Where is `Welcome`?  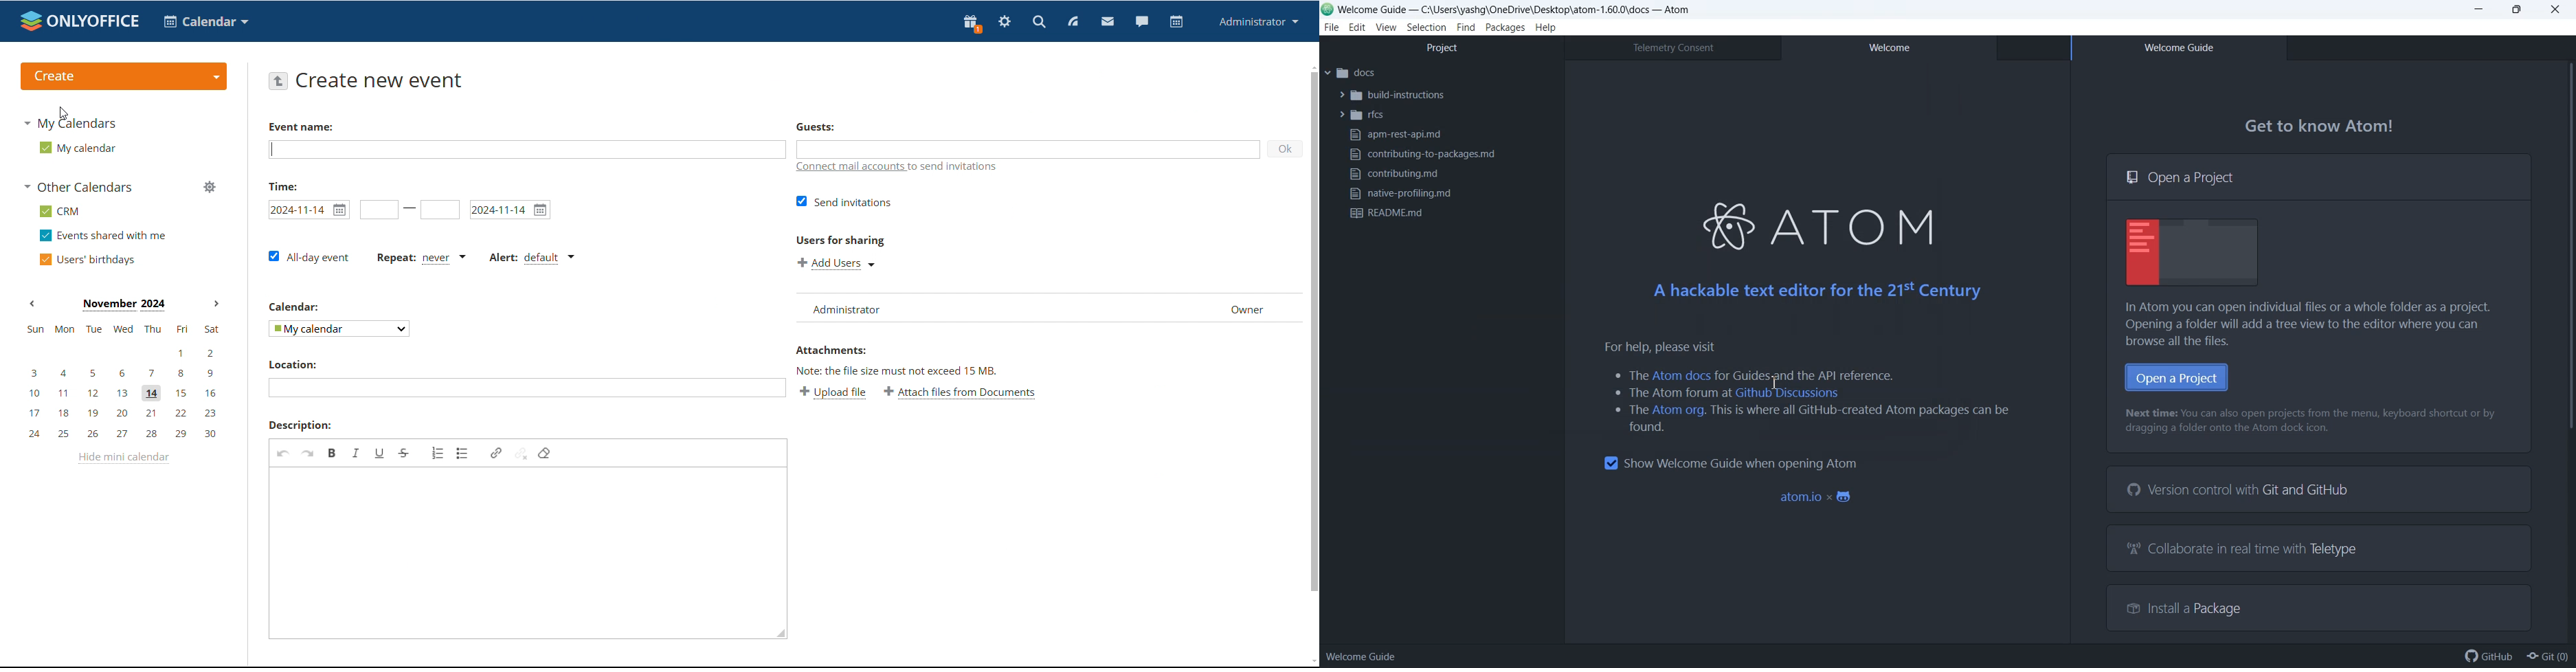 Welcome is located at coordinates (1888, 47).